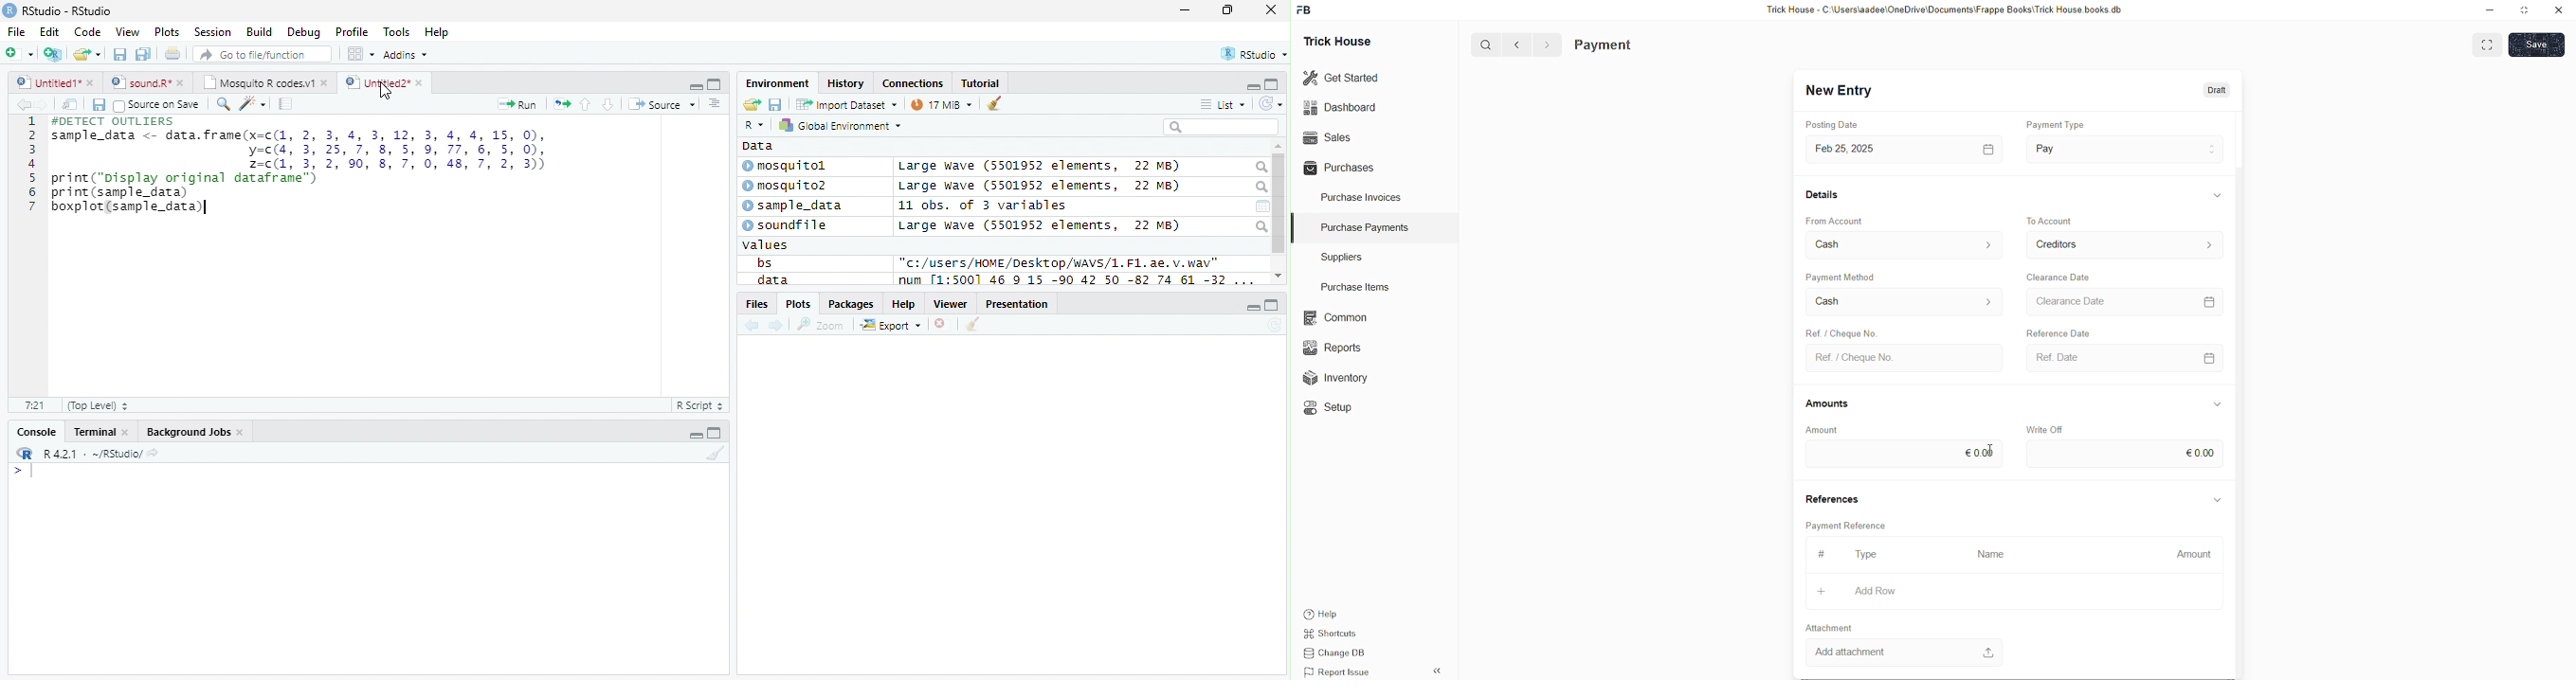 This screenshot has width=2576, height=700. I want to click on Clearance Date, so click(2070, 277).